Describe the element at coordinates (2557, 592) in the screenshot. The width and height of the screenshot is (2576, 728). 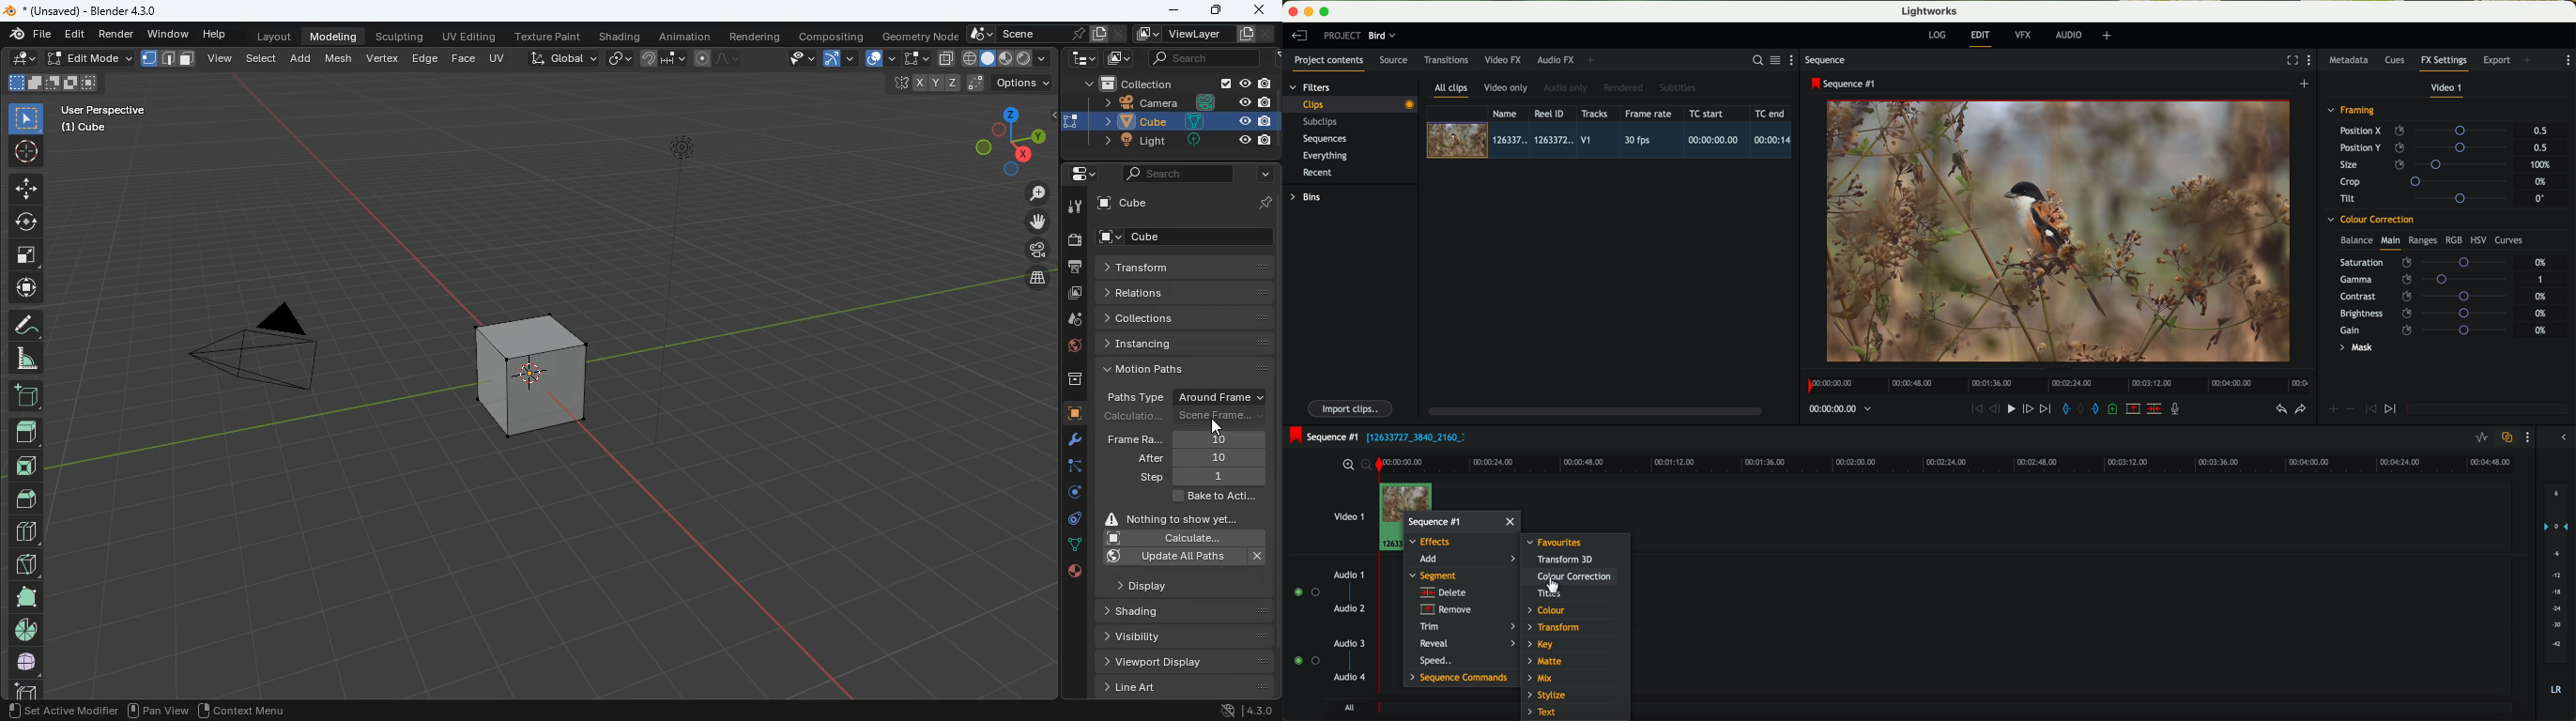
I see `audio output level (d/B)` at that location.